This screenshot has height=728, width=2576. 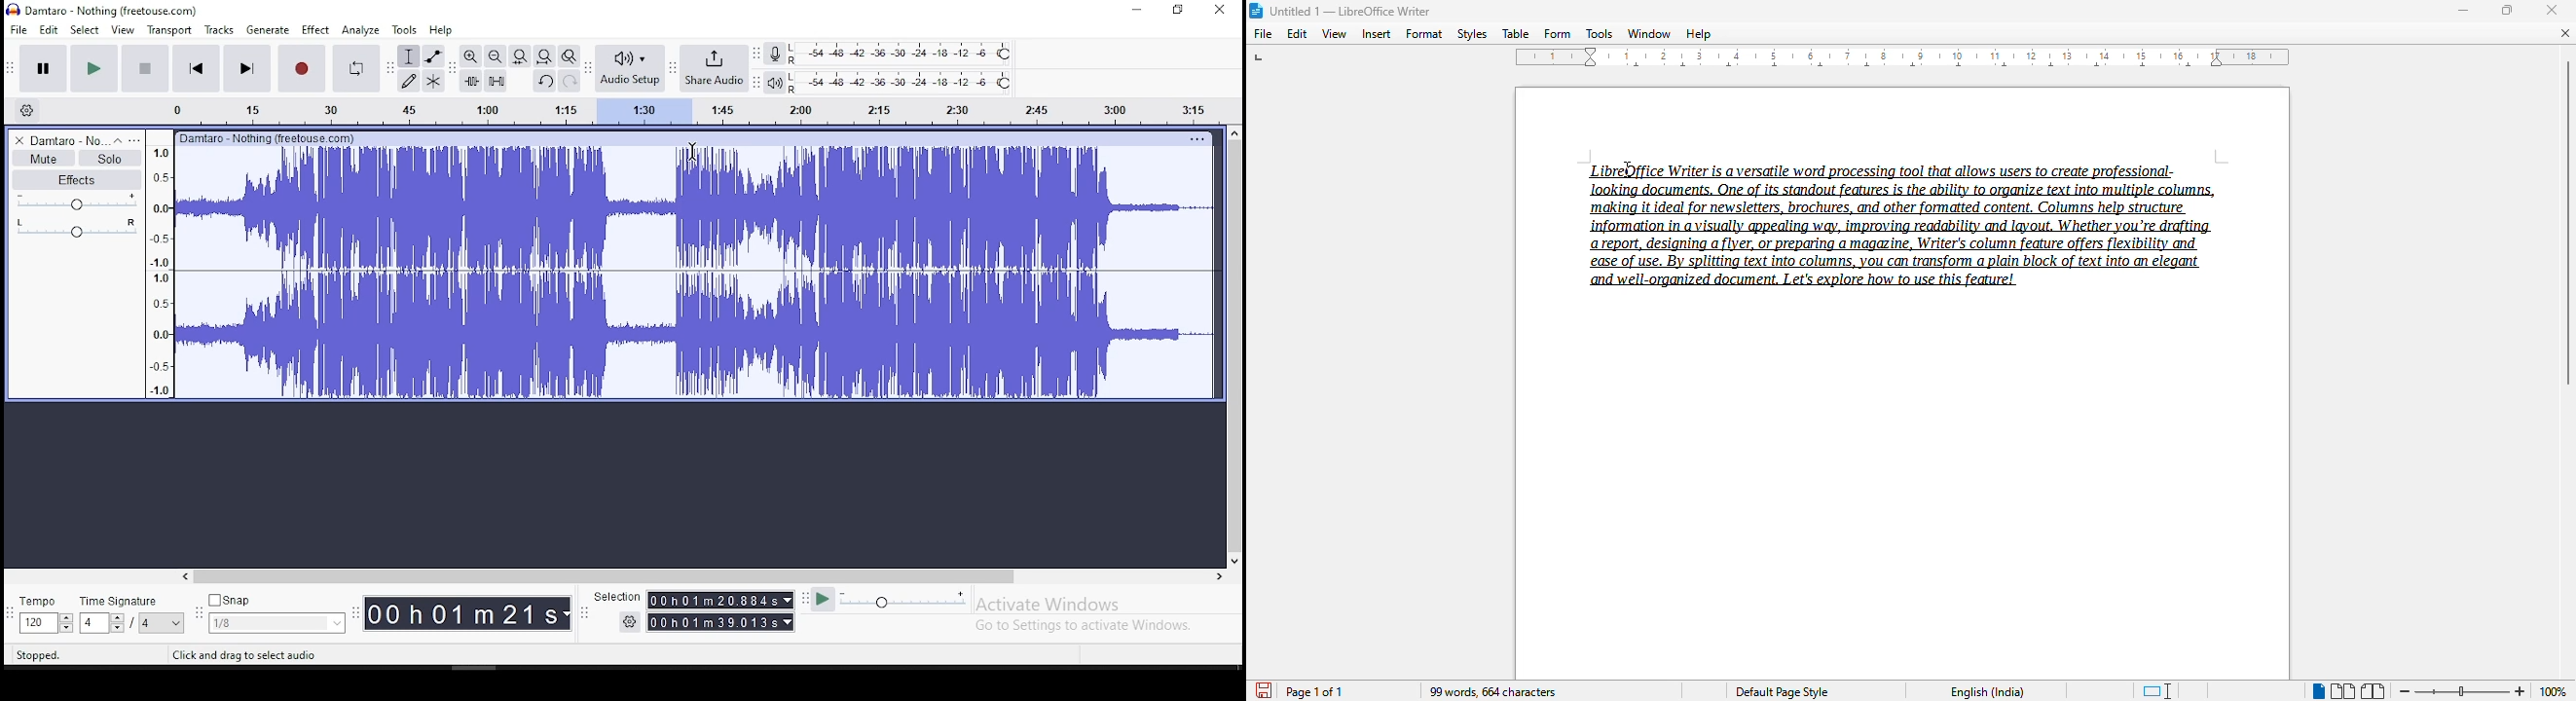 I want to click on minimize, so click(x=1138, y=11).